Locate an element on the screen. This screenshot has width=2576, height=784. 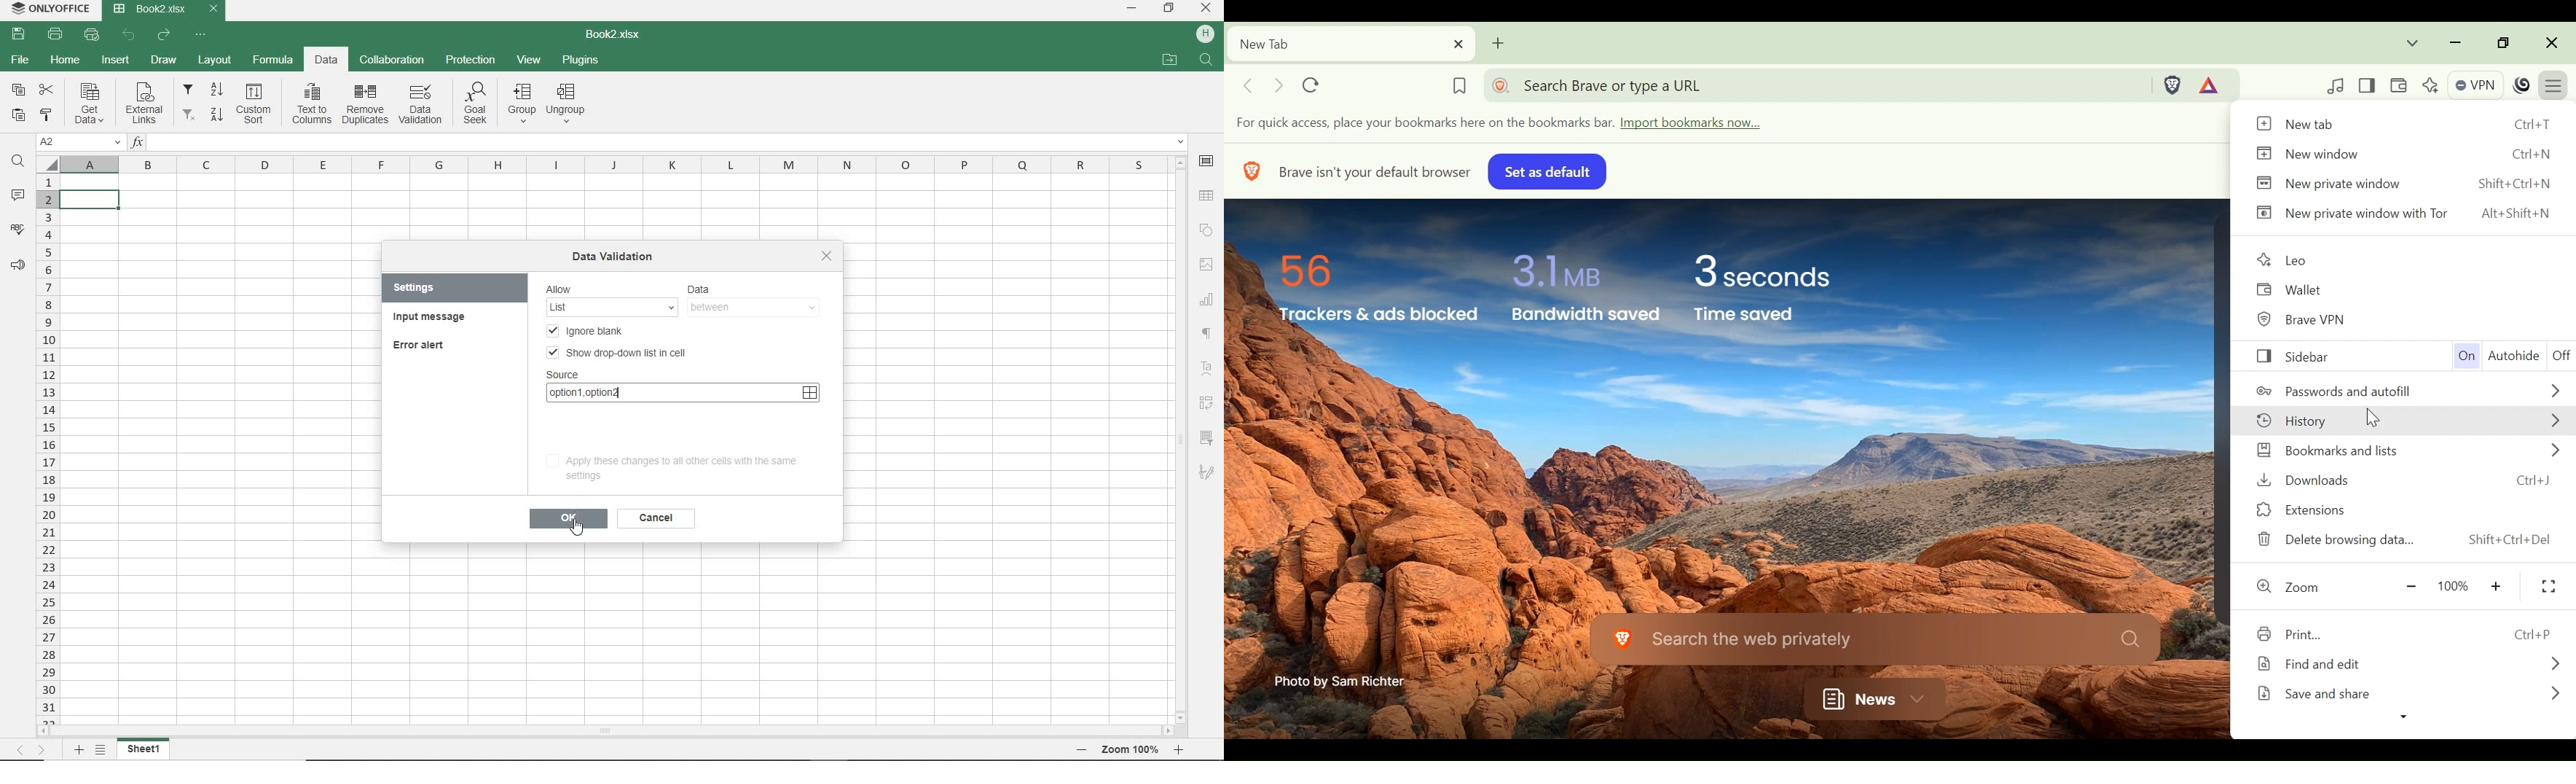
CHART is located at coordinates (1207, 303).